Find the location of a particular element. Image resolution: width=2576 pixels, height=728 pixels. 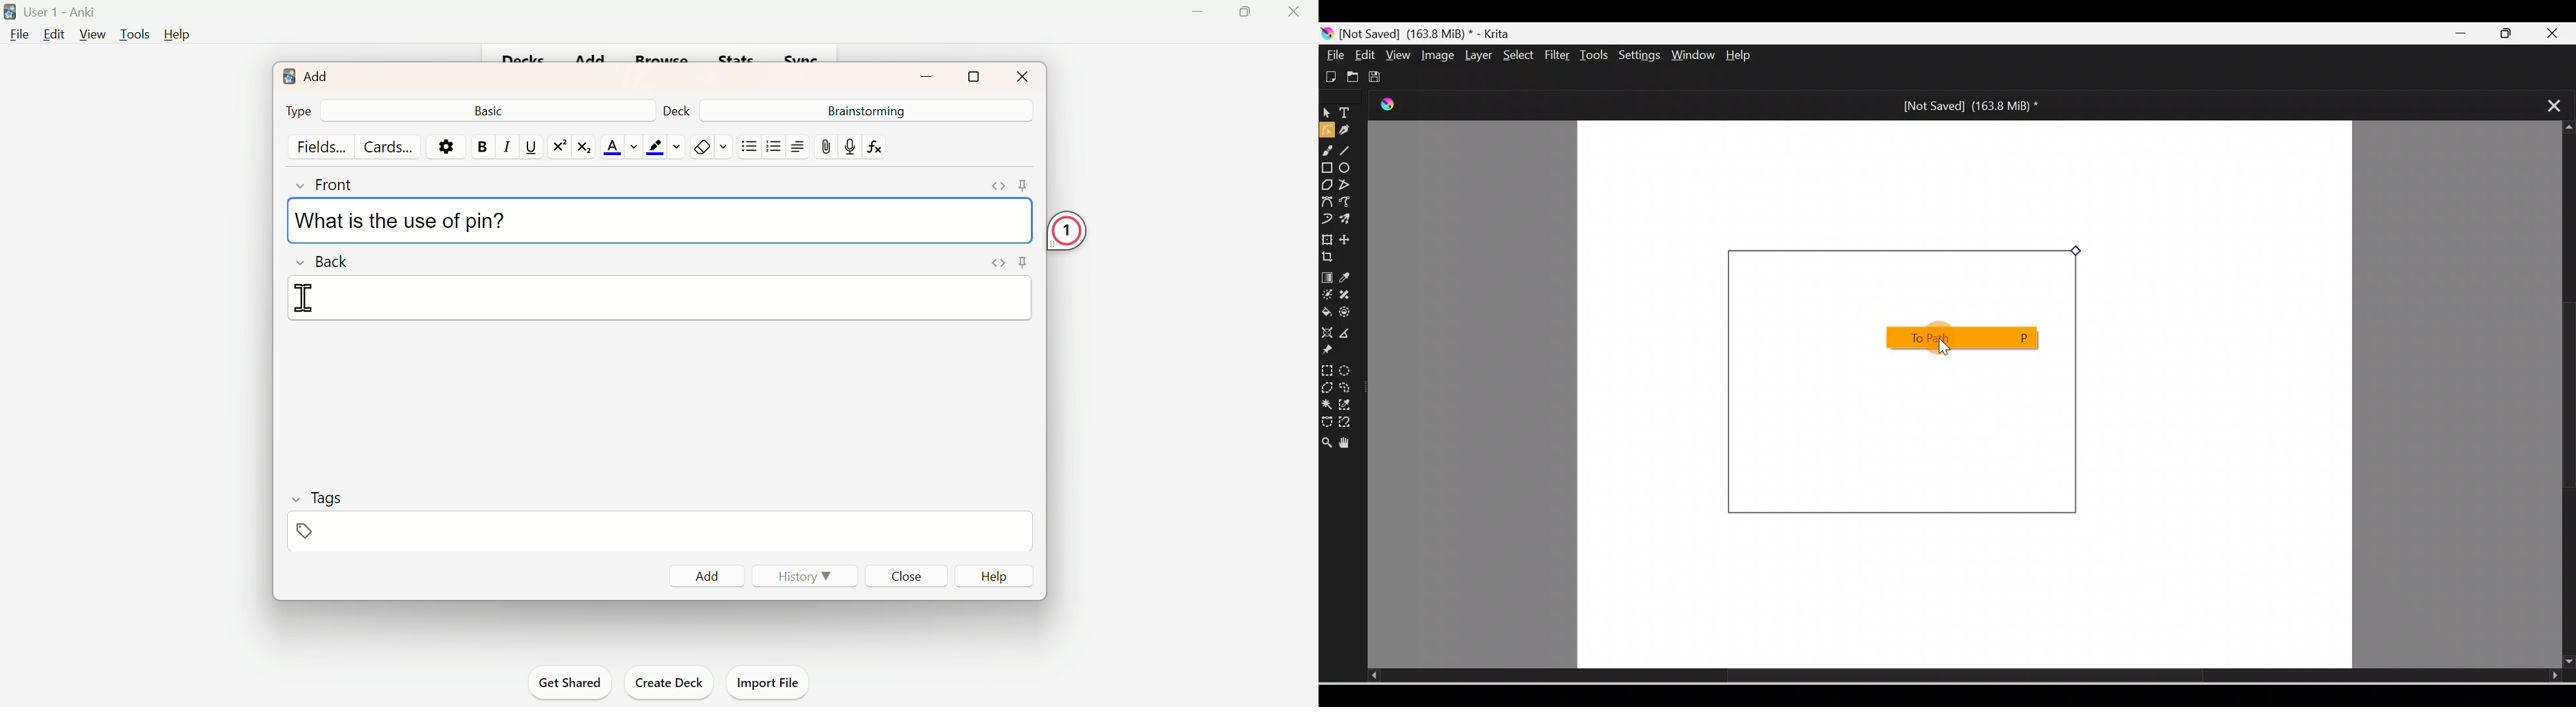

fx is located at coordinates (880, 147).